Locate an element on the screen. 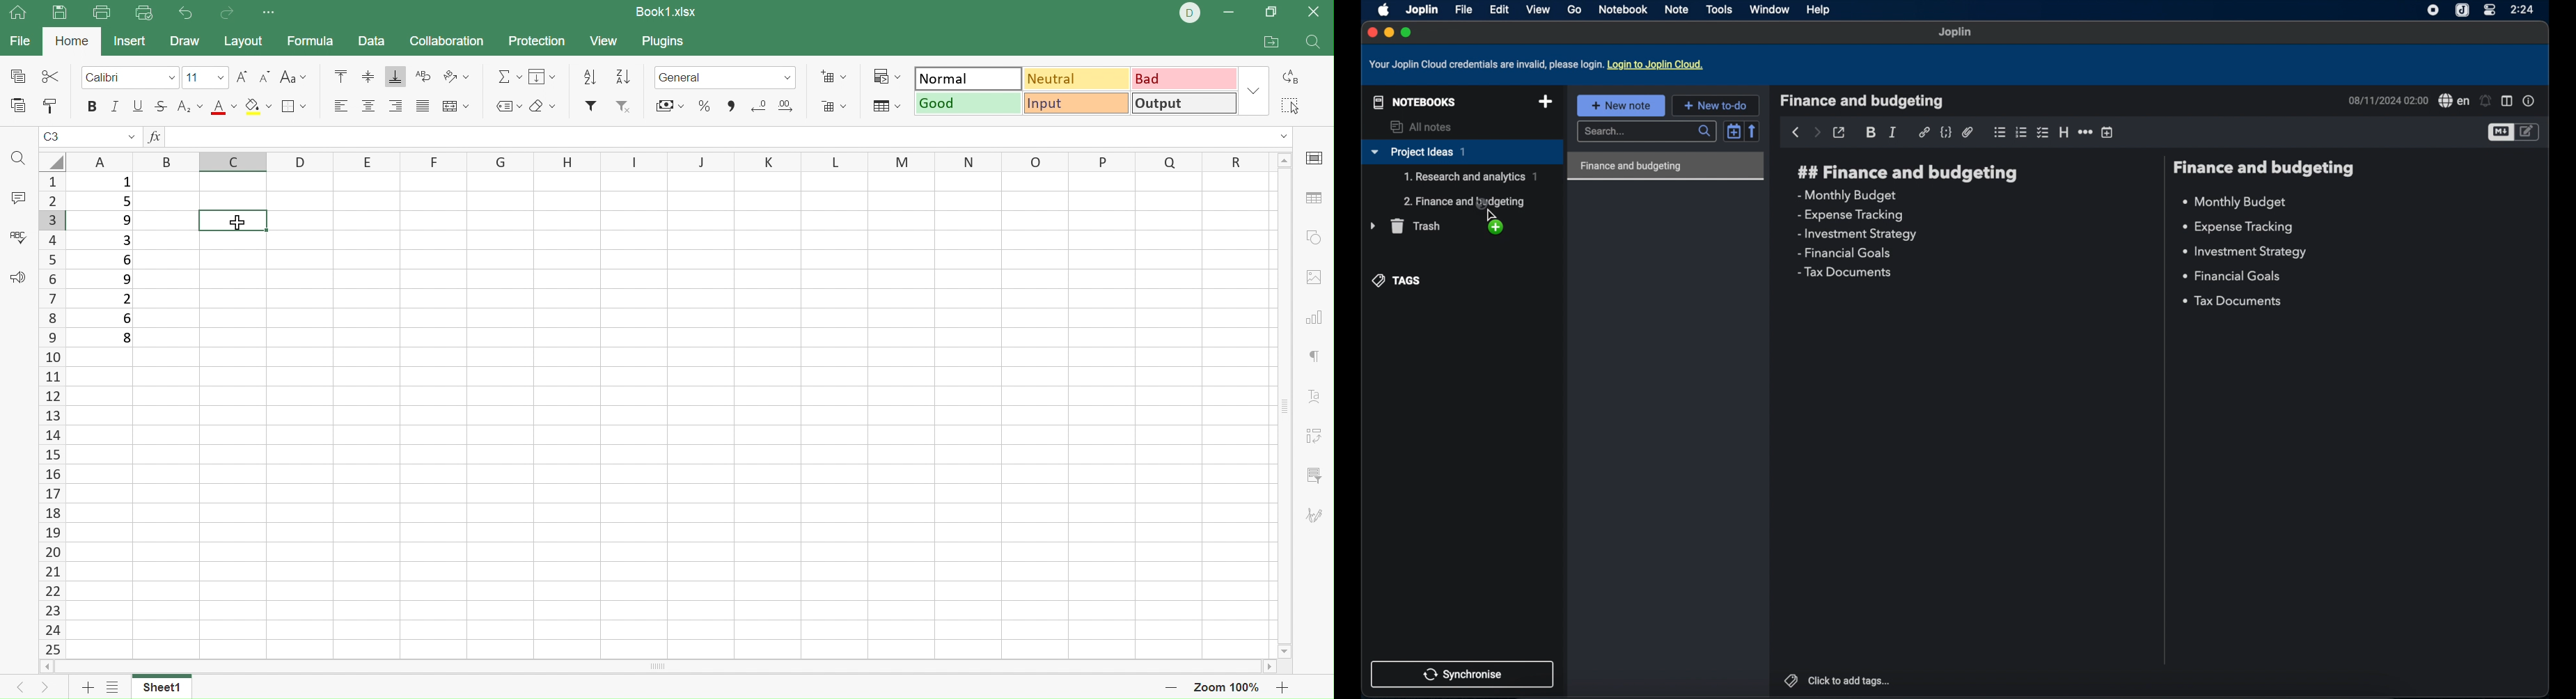 This screenshot has height=700, width=2576. note properties is located at coordinates (2529, 101).